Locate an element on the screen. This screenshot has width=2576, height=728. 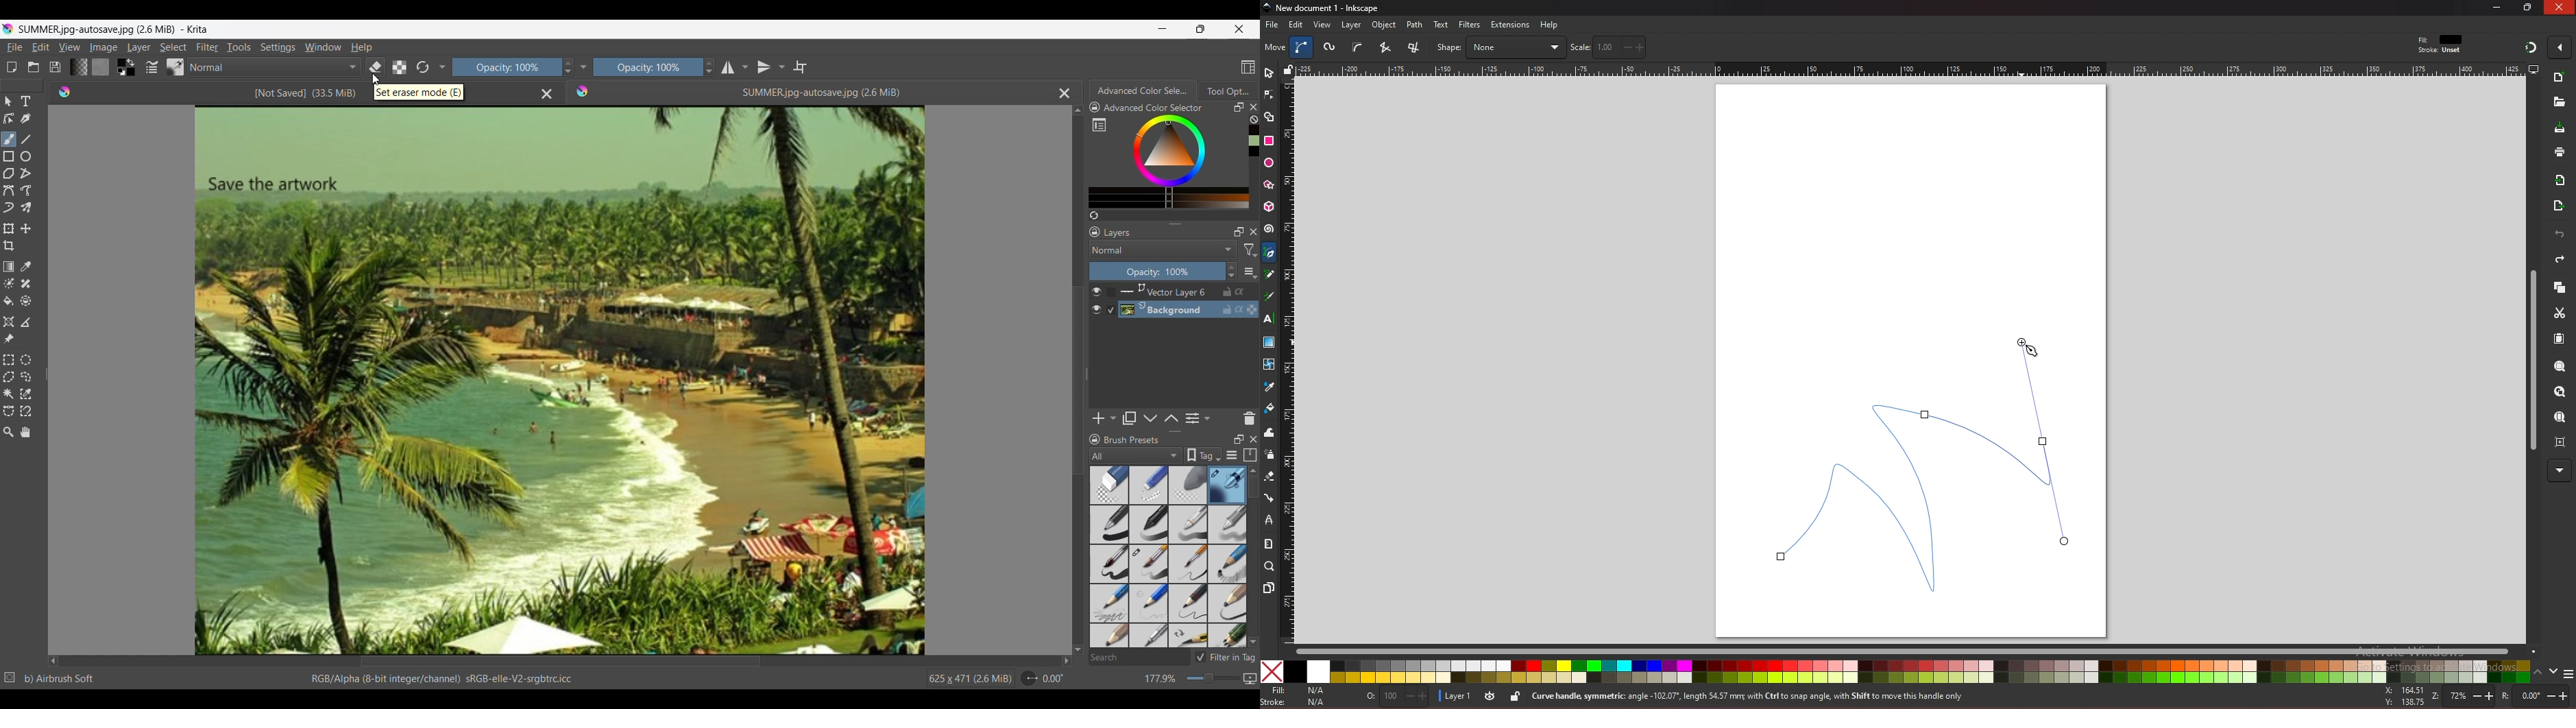
undo is located at coordinates (2560, 235).